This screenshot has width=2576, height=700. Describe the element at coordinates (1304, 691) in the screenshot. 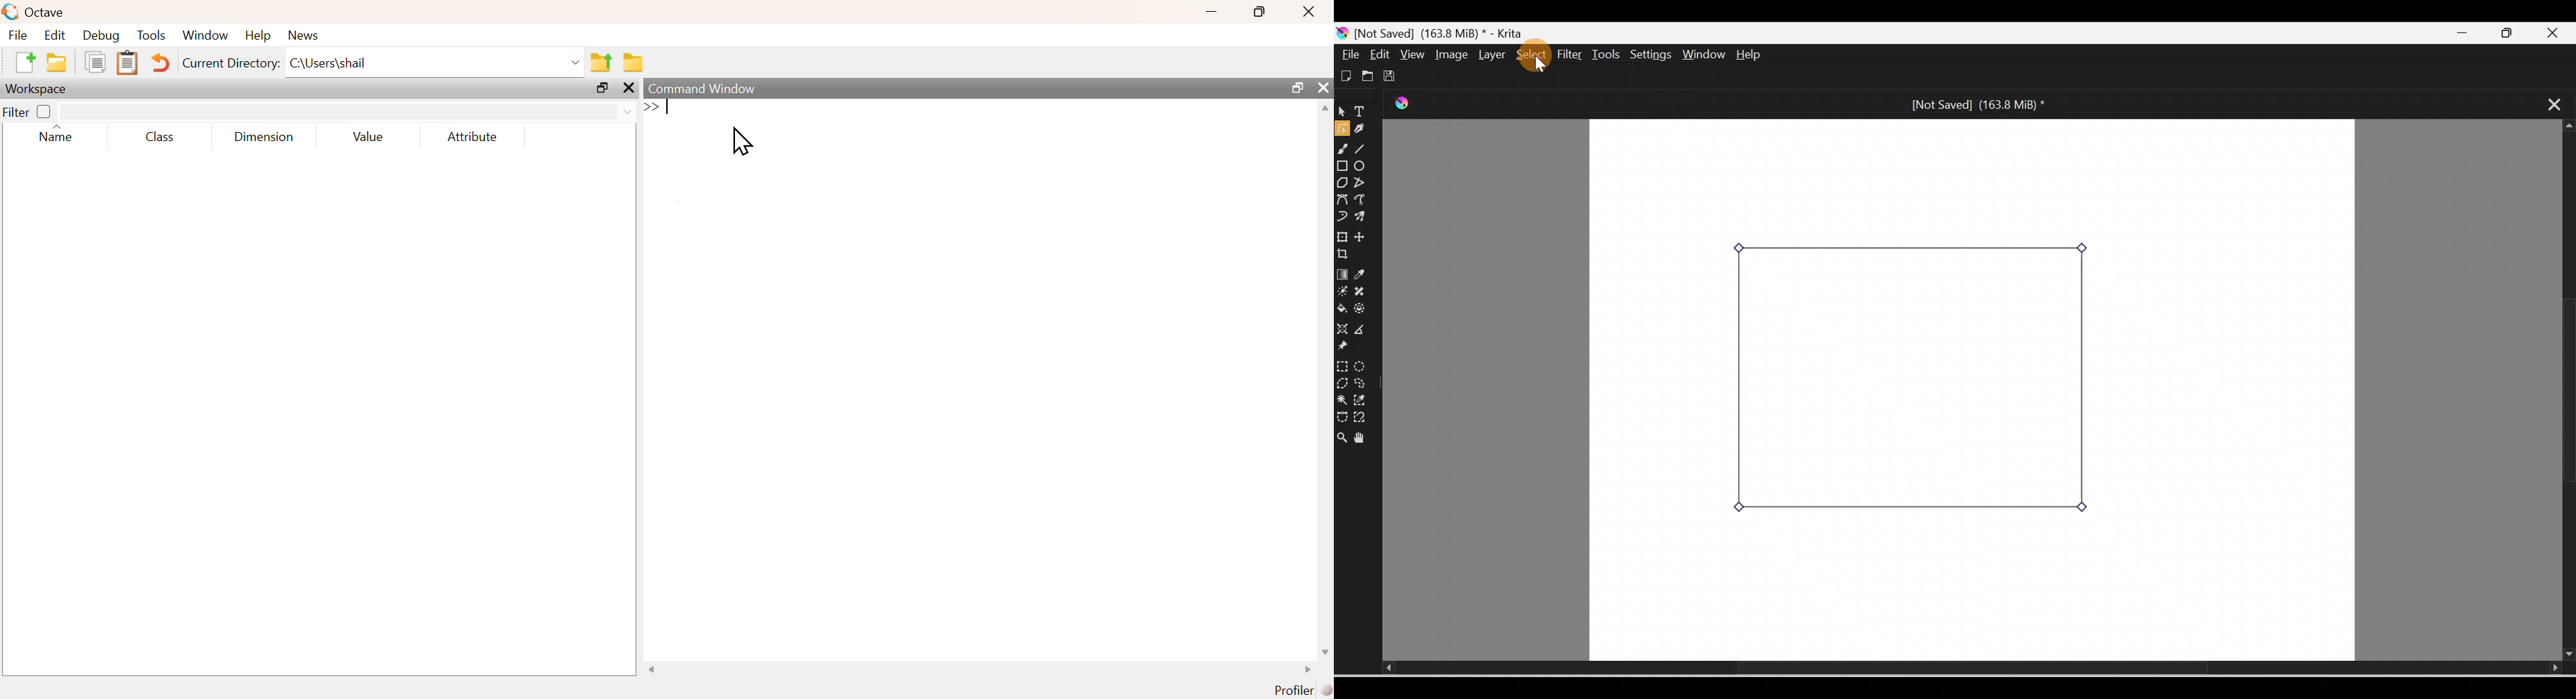

I see `Profiler` at that location.